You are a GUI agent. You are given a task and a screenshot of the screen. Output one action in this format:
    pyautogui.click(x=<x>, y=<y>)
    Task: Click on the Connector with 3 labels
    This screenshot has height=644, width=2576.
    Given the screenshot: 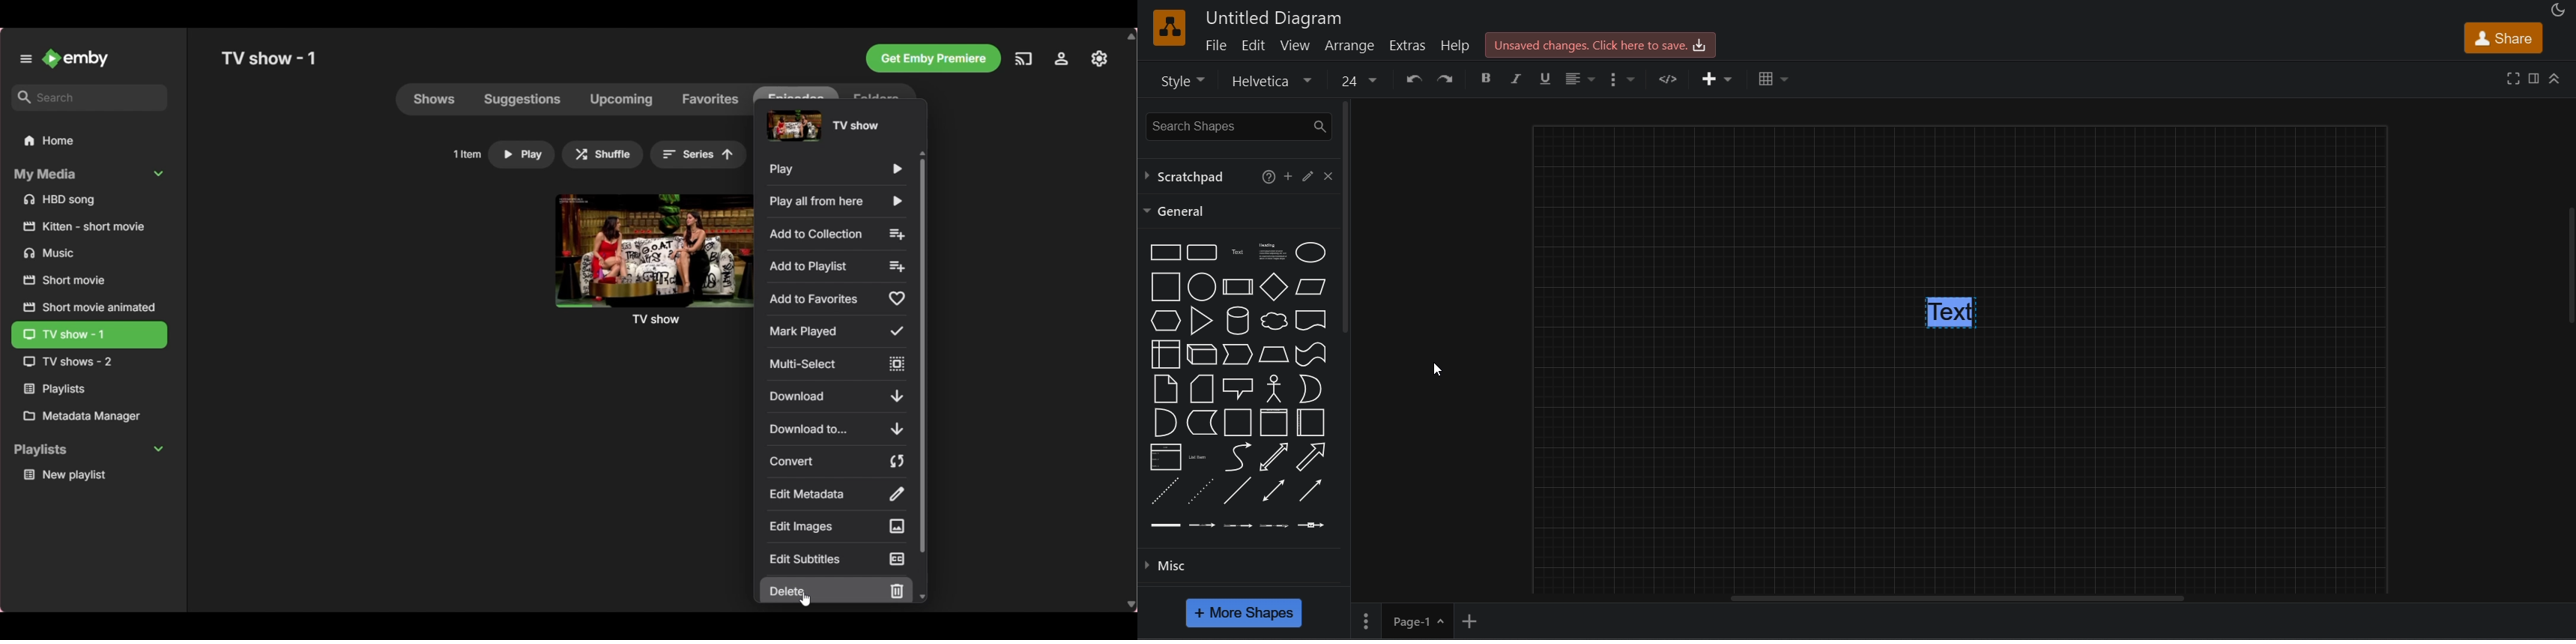 What is the action you would take?
    pyautogui.click(x=1274, y=526)
    